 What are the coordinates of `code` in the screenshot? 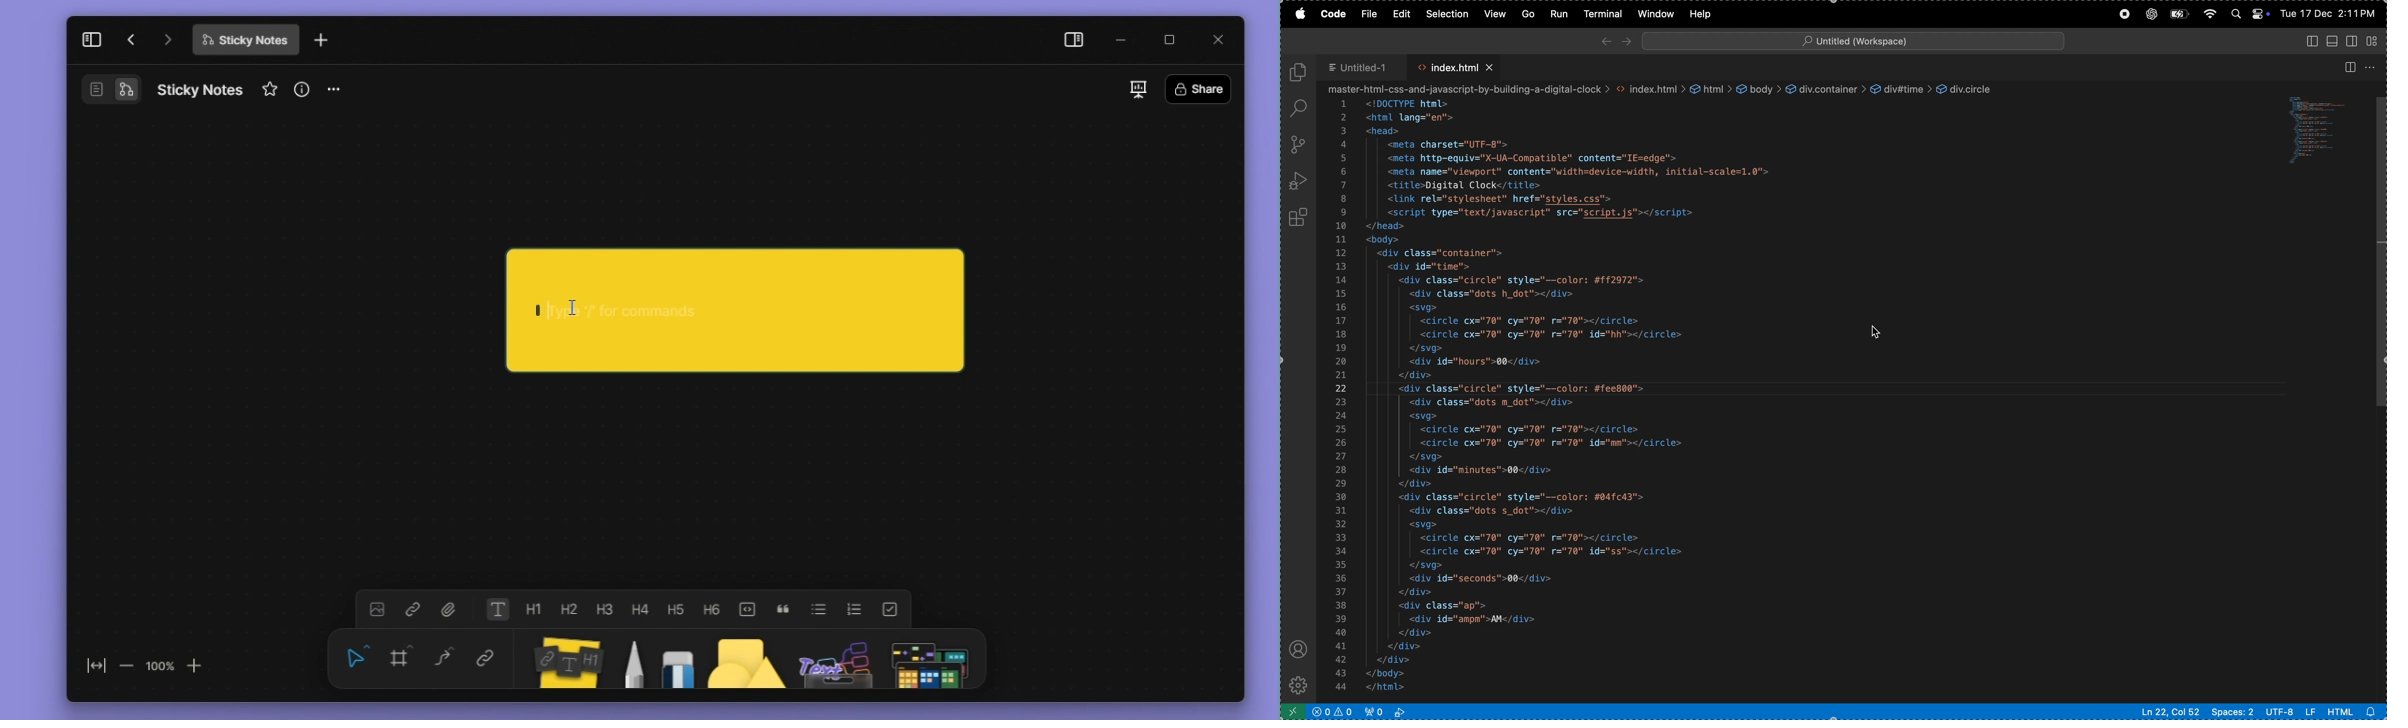 It's located at (1336, 12).